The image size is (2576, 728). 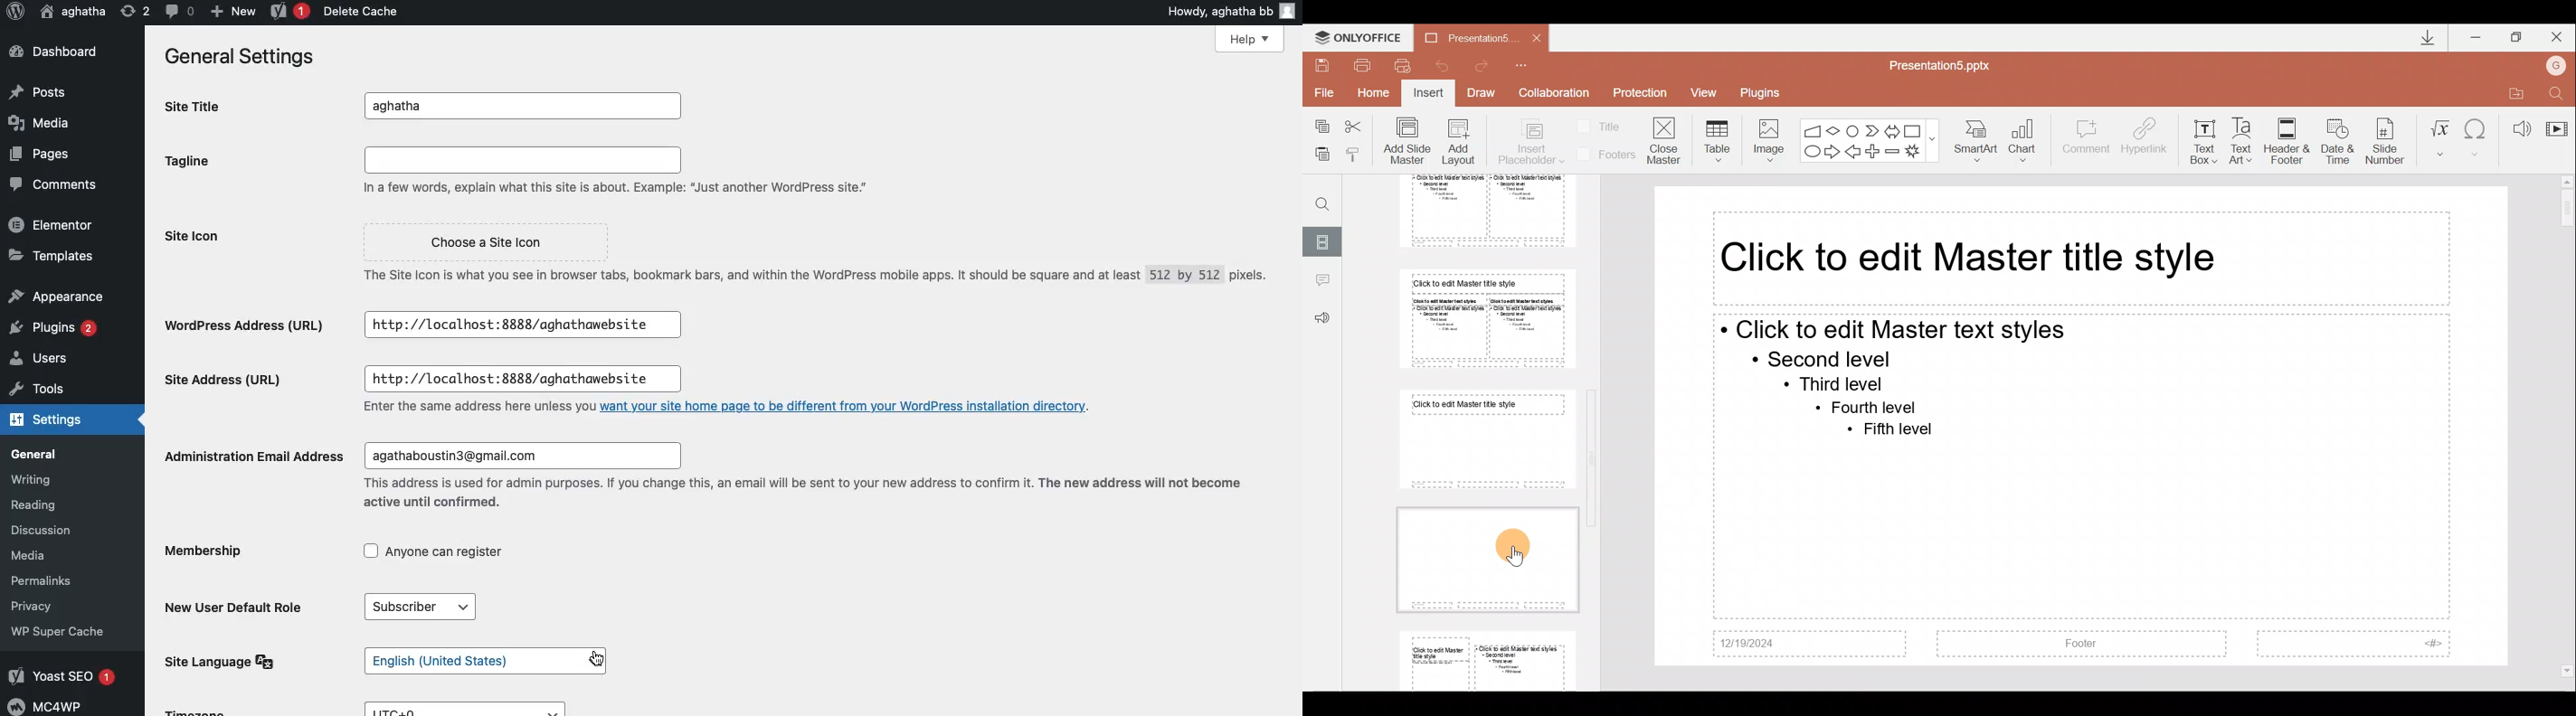 What do you see at coordinates (1765, 91) in the screenshot?
I see `Plugins` at bounding box center [1765, 91].